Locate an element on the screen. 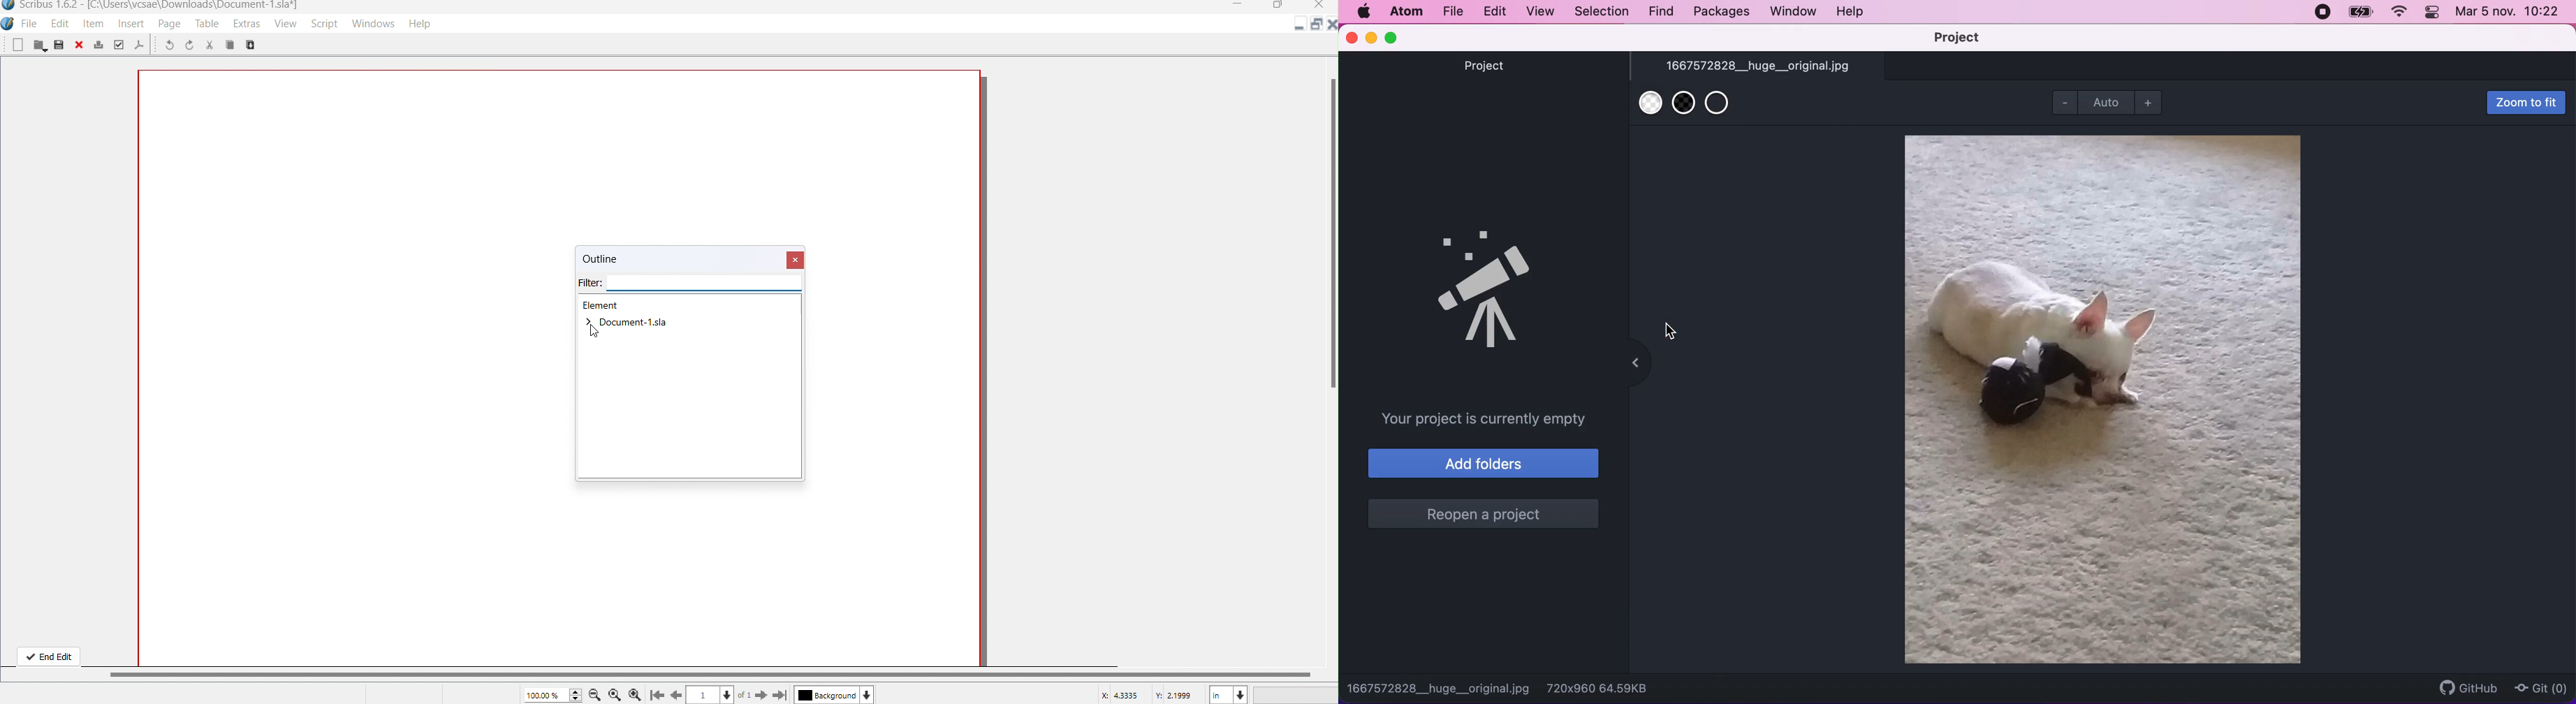 The width and height of the screenshot is (2576, 728).  is located at coordinates (251, 24).